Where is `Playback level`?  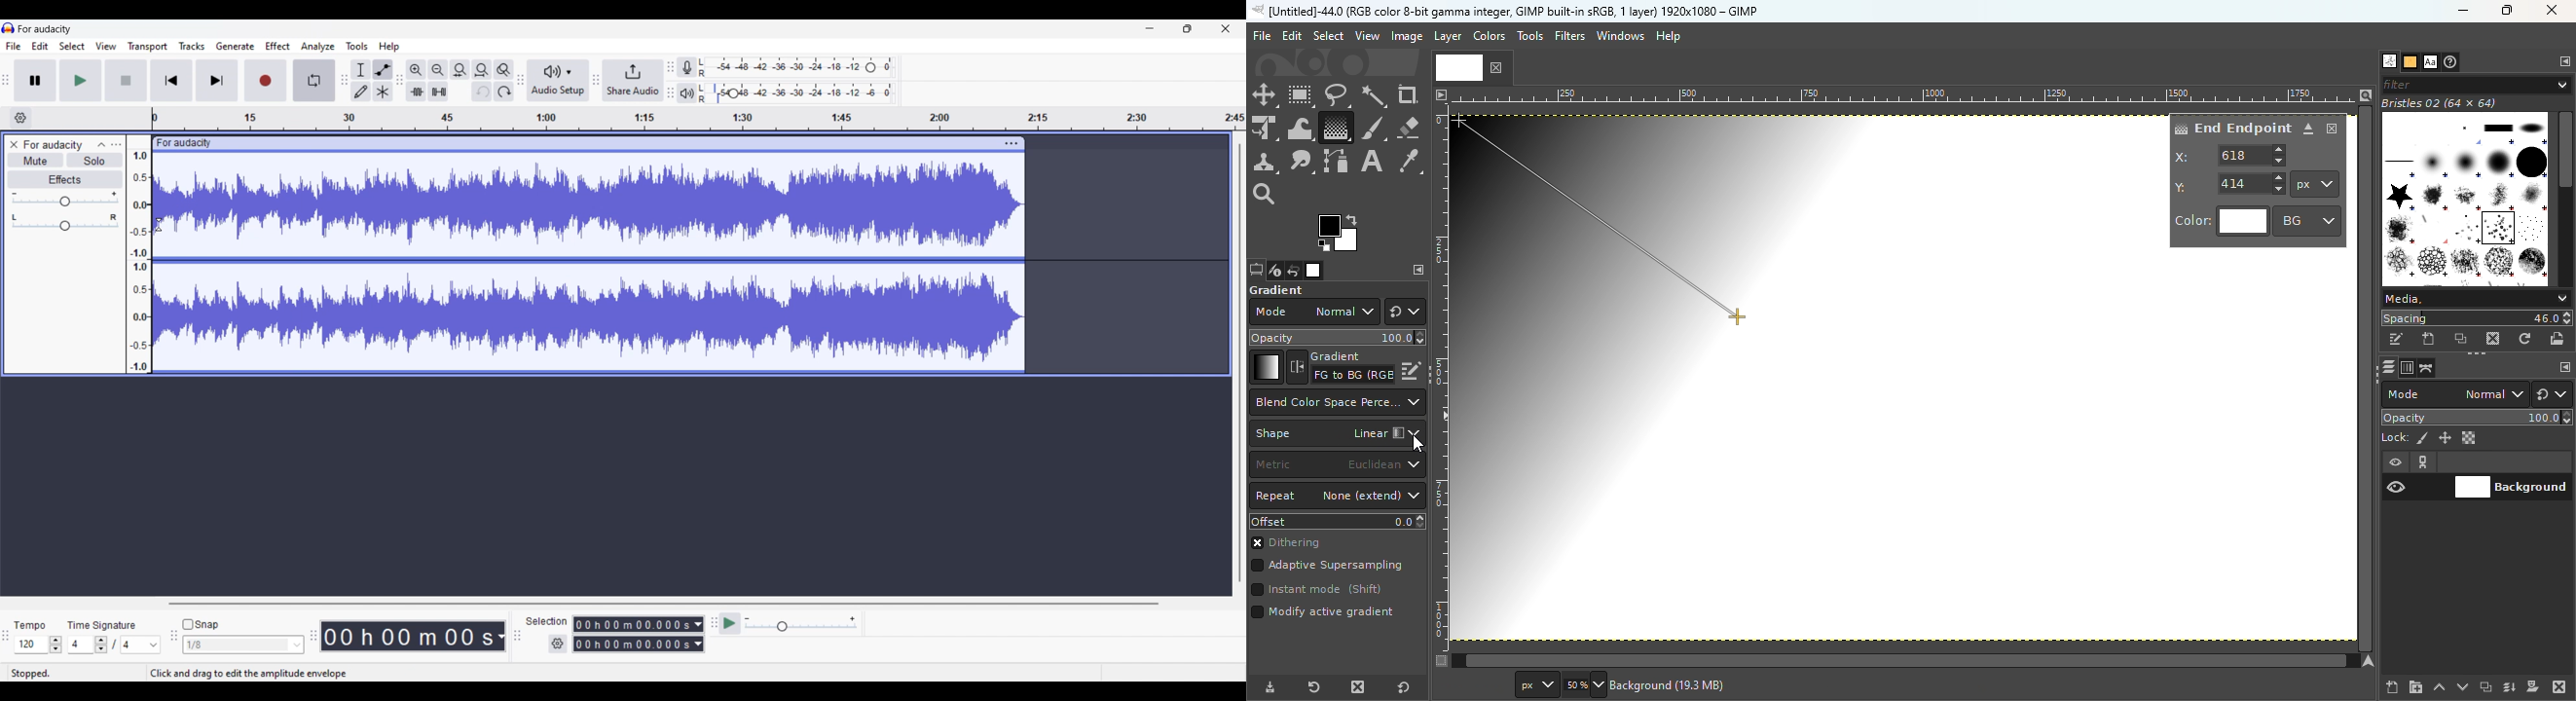 Playback level is located at coordinates (796, 93).